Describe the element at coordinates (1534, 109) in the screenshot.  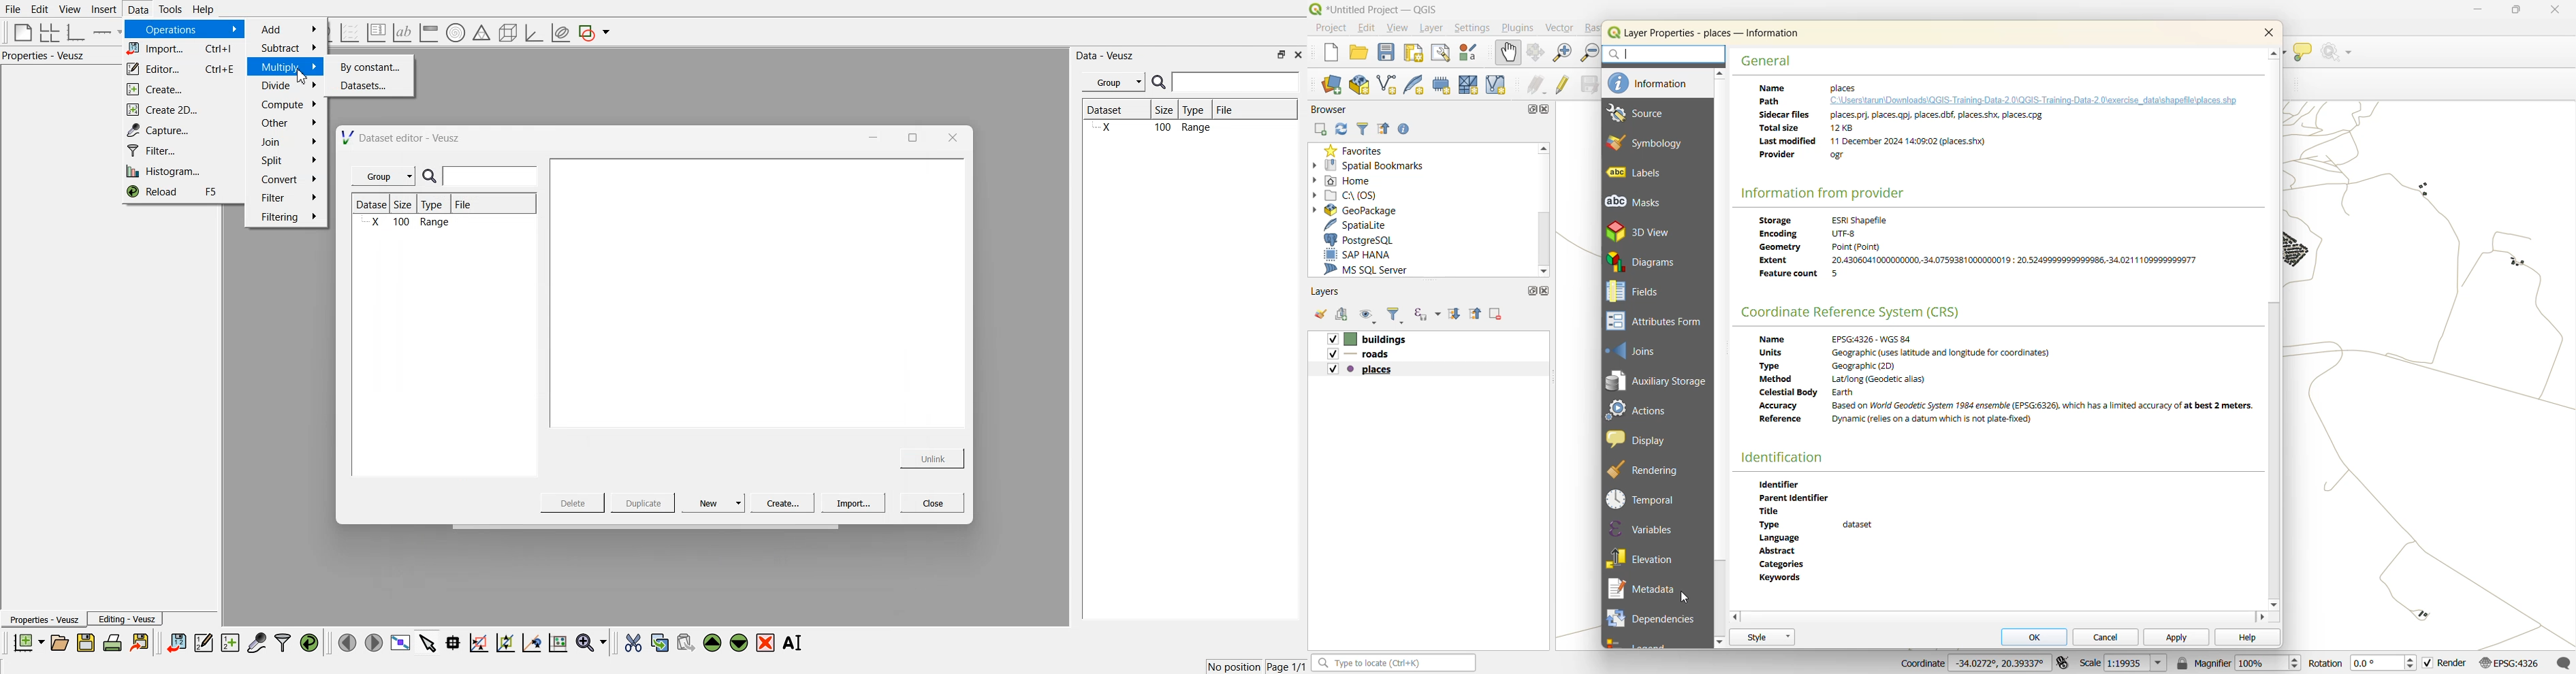
I see `maximize` at that location.